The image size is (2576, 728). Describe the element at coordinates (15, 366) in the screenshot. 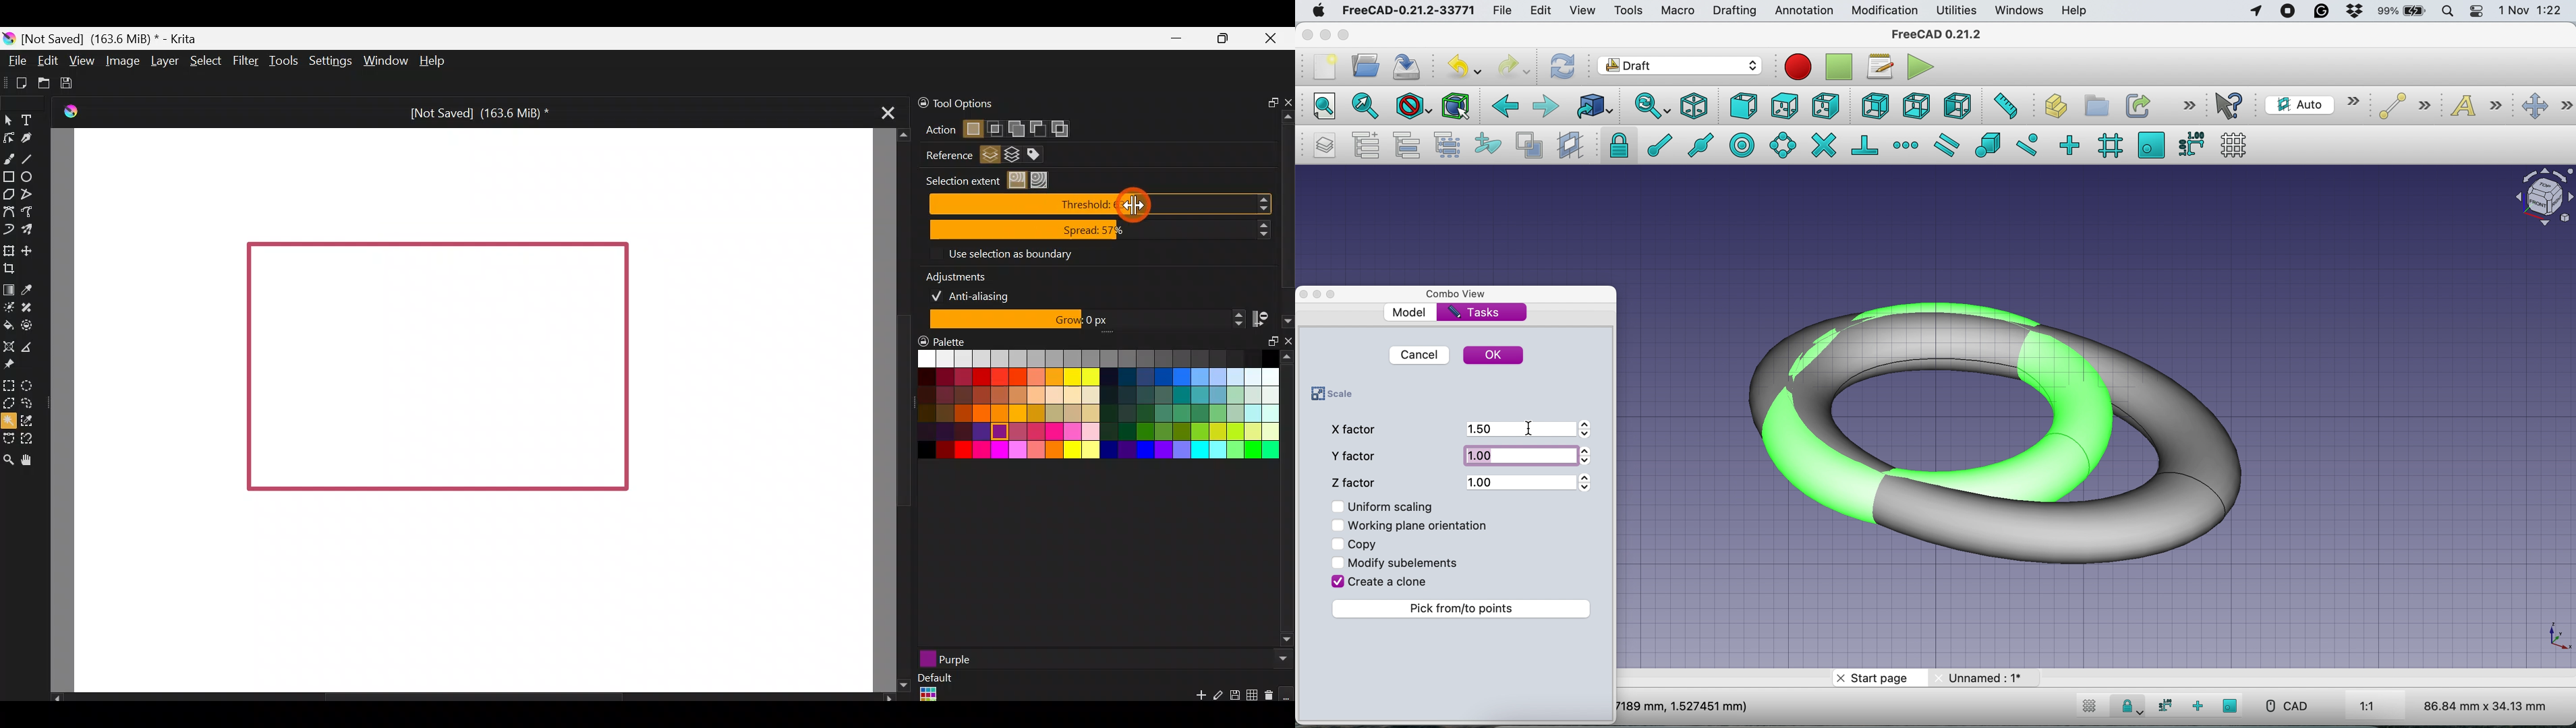

I see `Reference images tool` at that location.